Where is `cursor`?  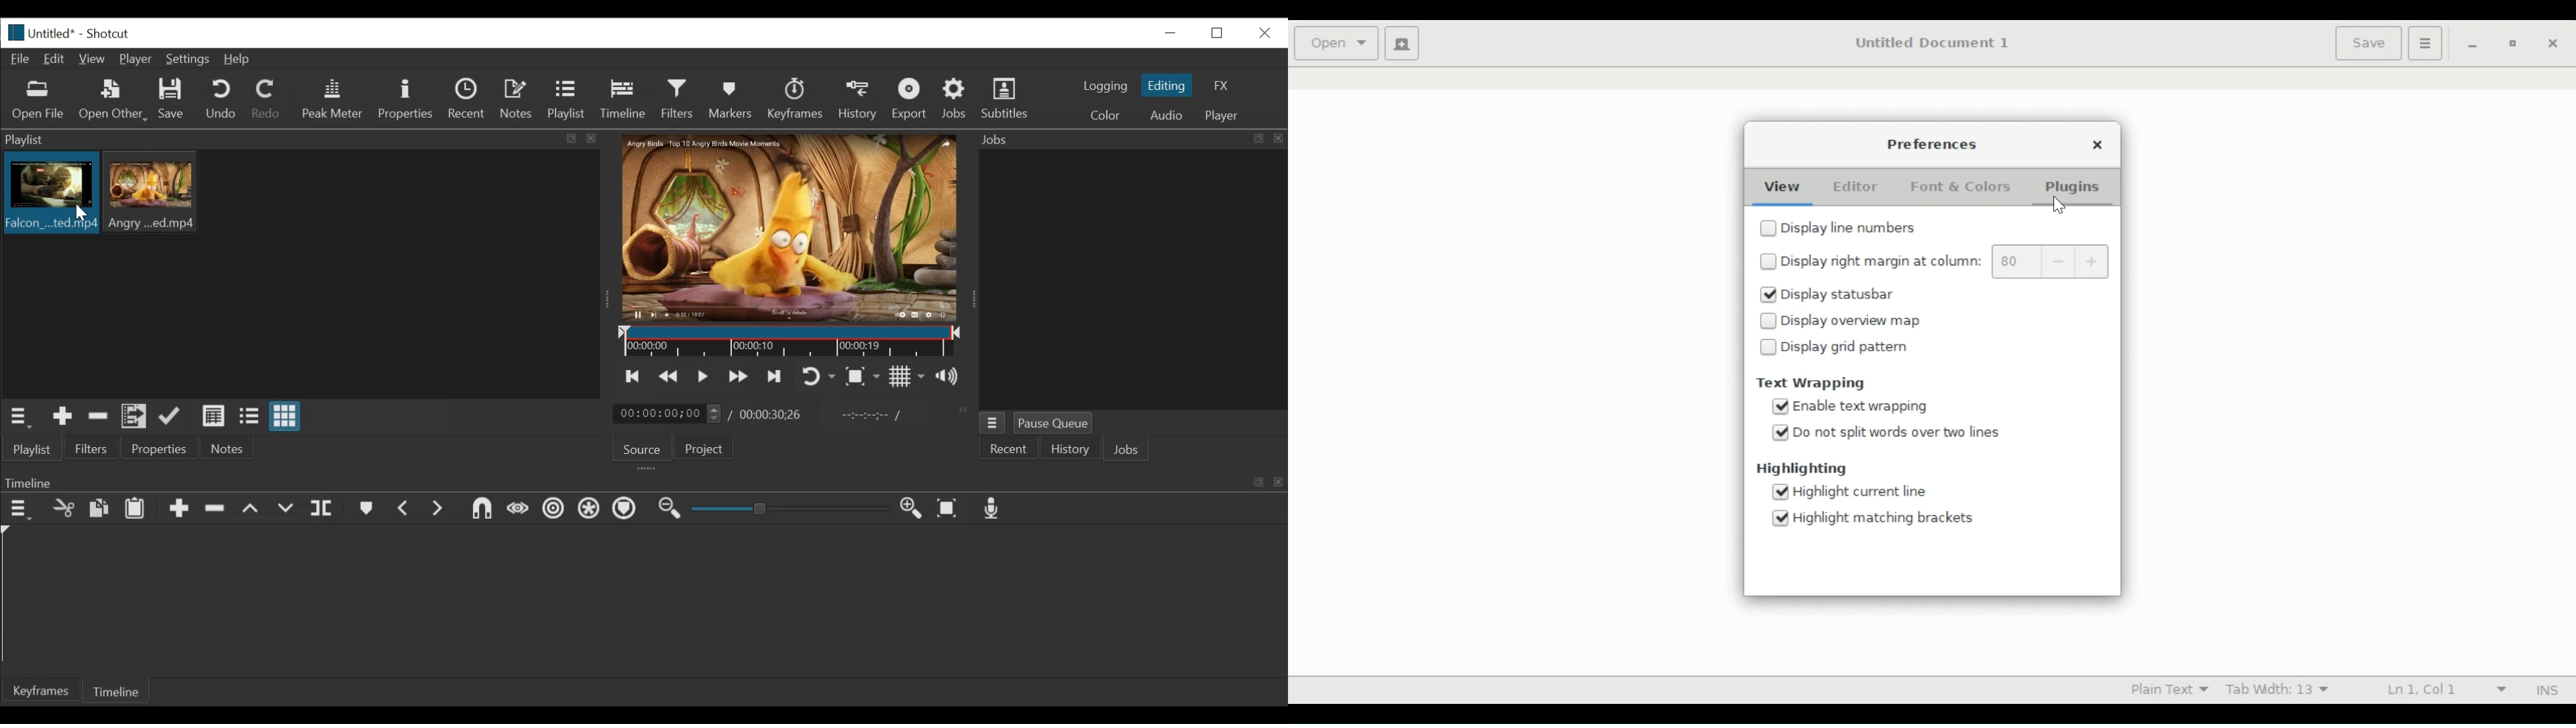
cursor is located at coordinates (80, 213).